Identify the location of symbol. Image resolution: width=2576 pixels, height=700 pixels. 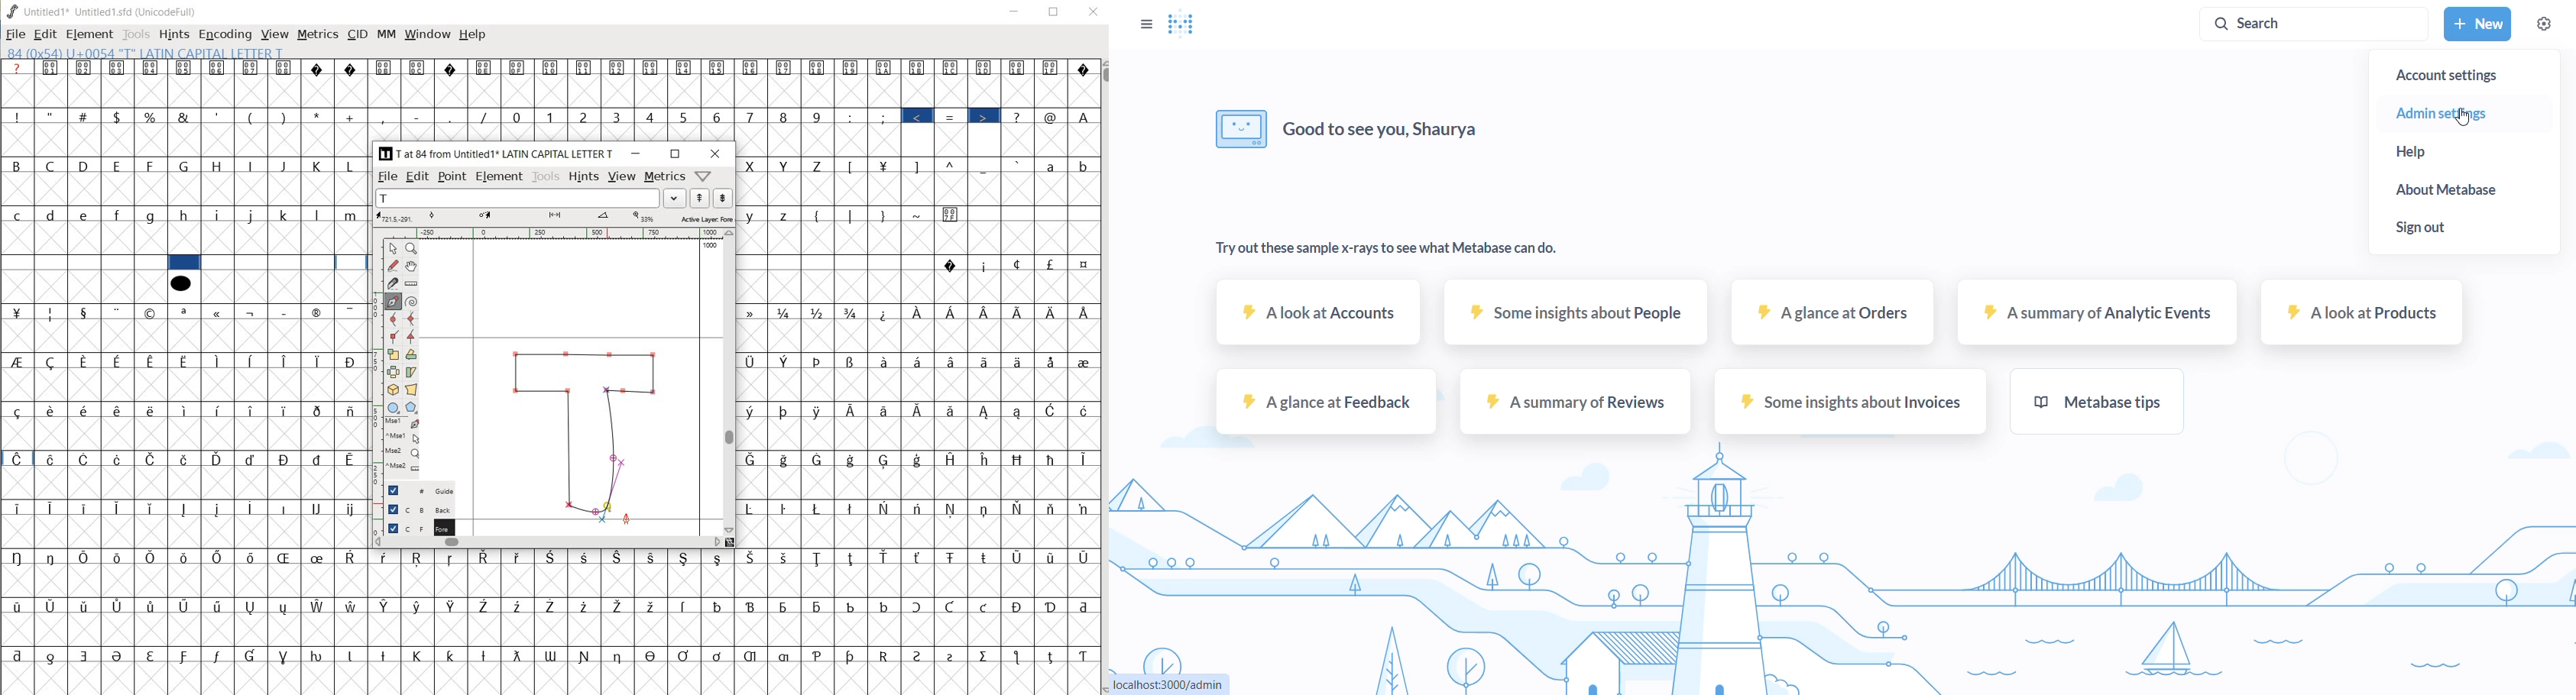
(180, 282).